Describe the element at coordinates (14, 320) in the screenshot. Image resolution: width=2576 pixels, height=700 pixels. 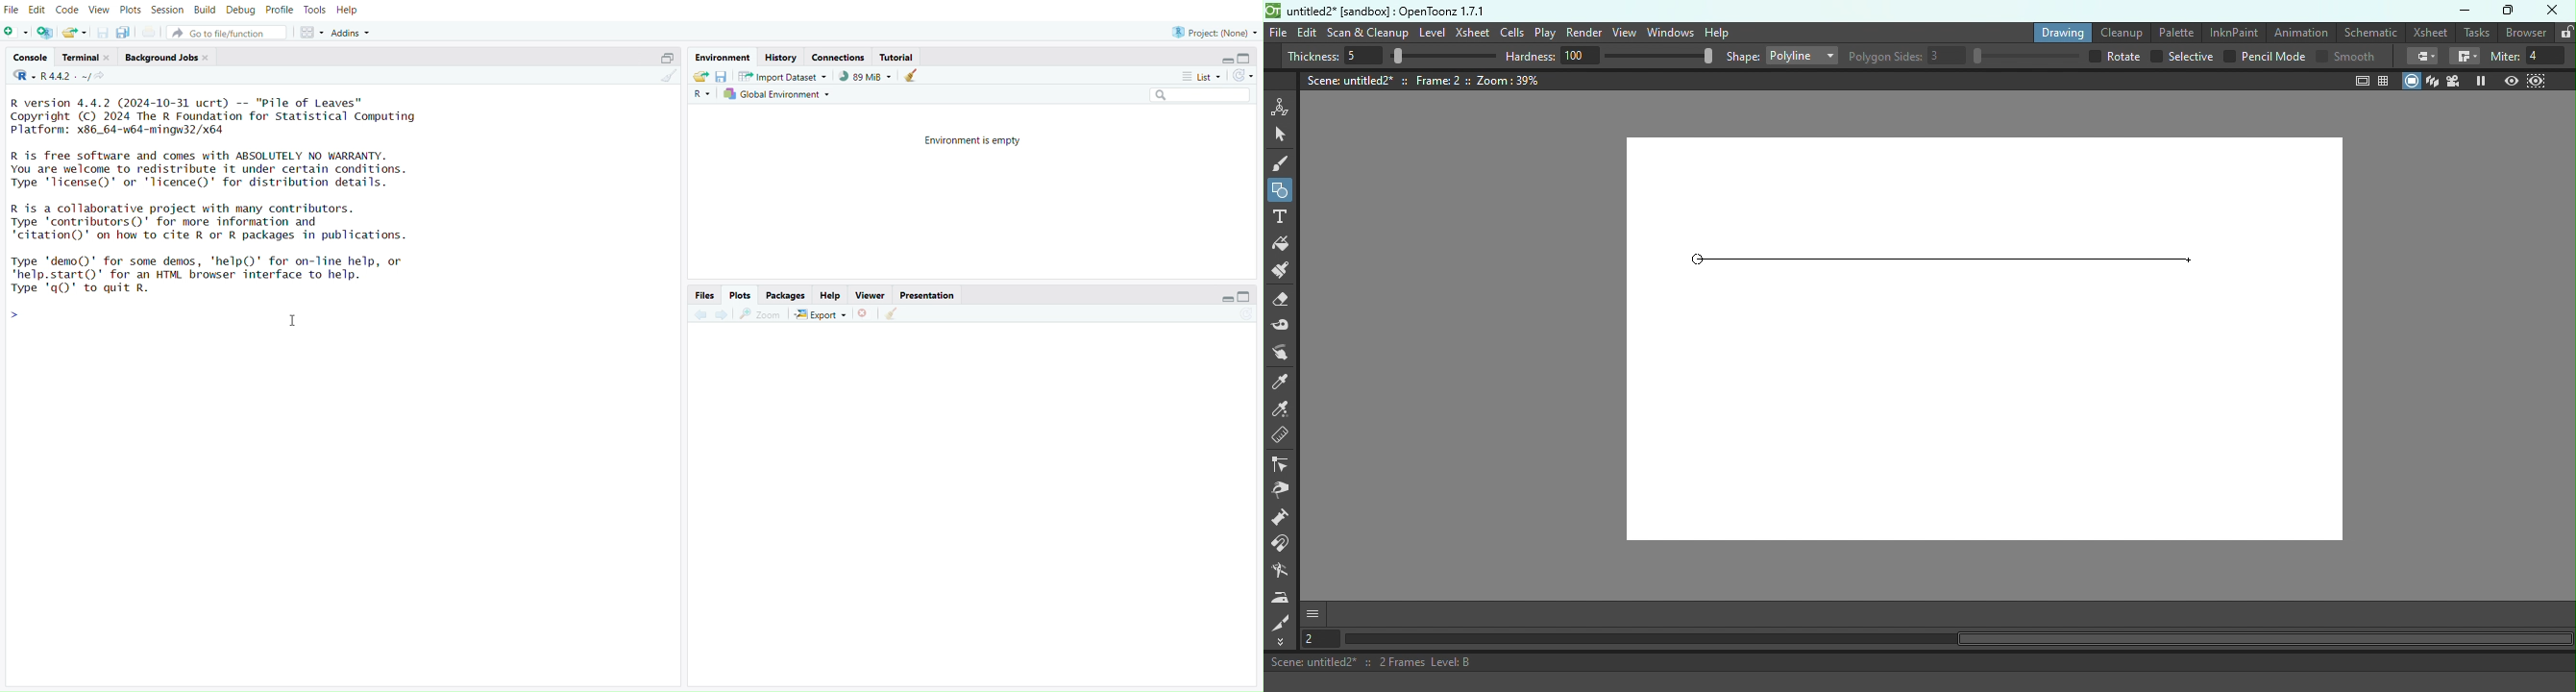
I see `Prompt cursor` at that location.